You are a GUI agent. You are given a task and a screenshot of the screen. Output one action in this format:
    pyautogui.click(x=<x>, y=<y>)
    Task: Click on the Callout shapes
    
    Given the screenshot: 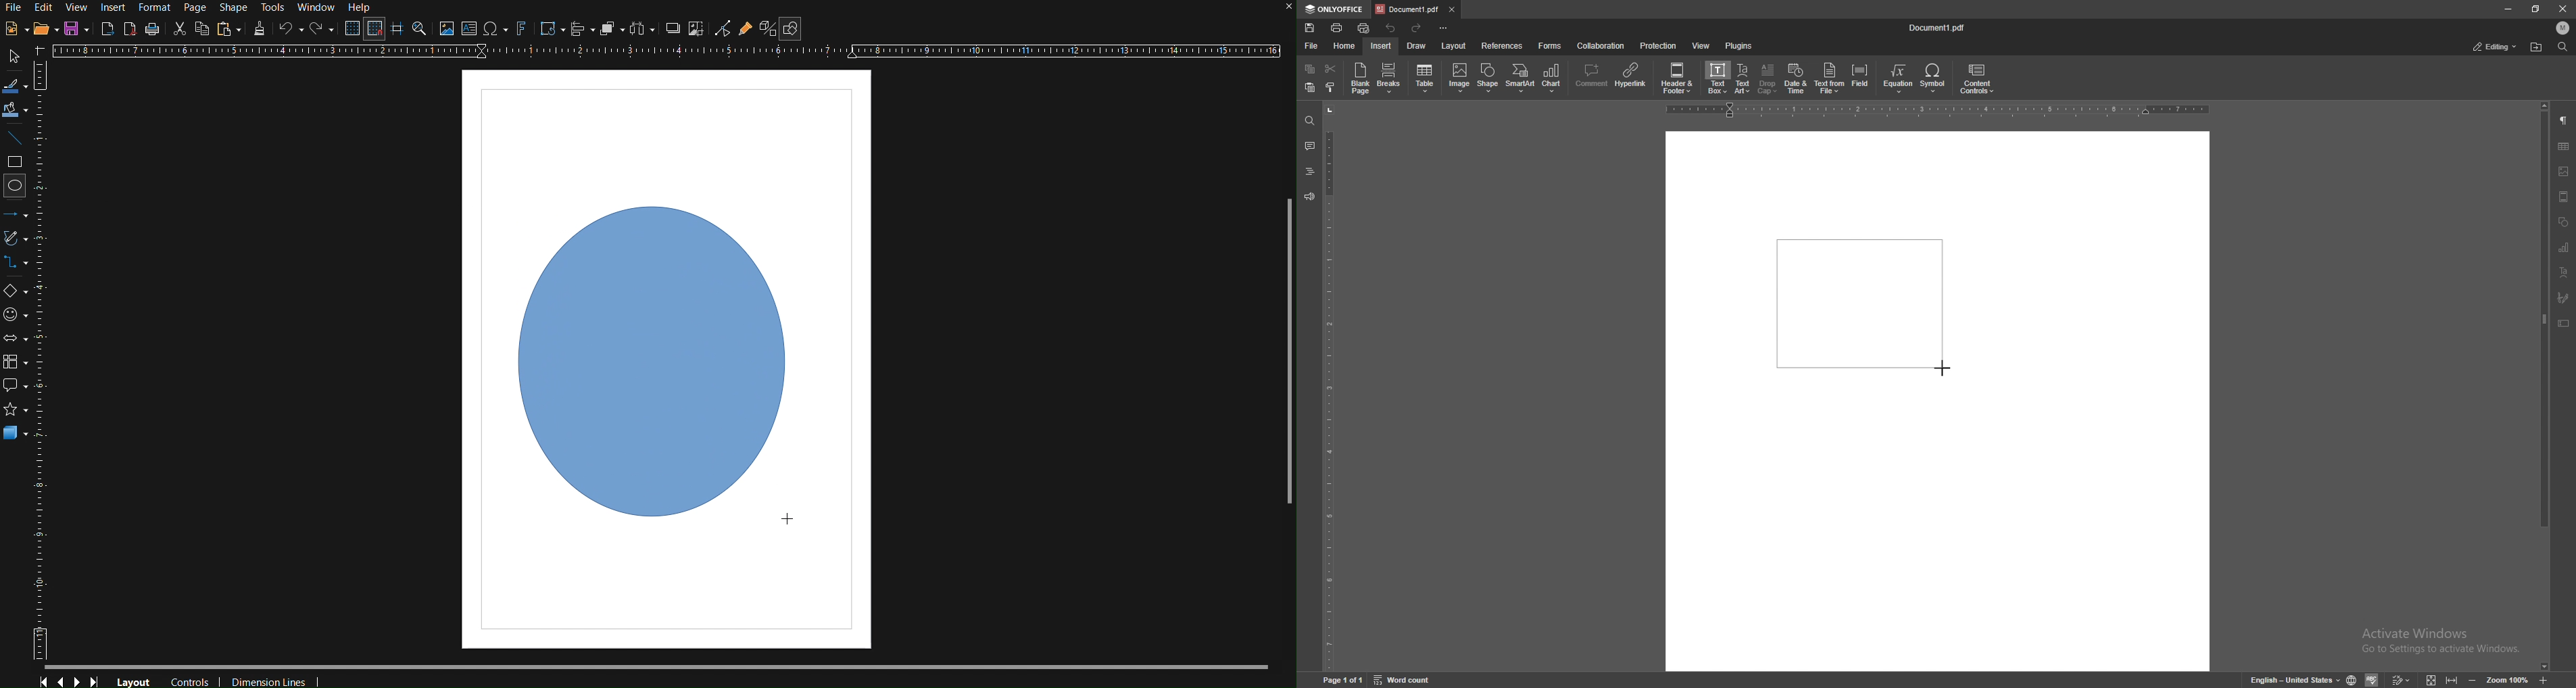 What is the action you would take?
    pyautogui.click(x=15, y=386)
    